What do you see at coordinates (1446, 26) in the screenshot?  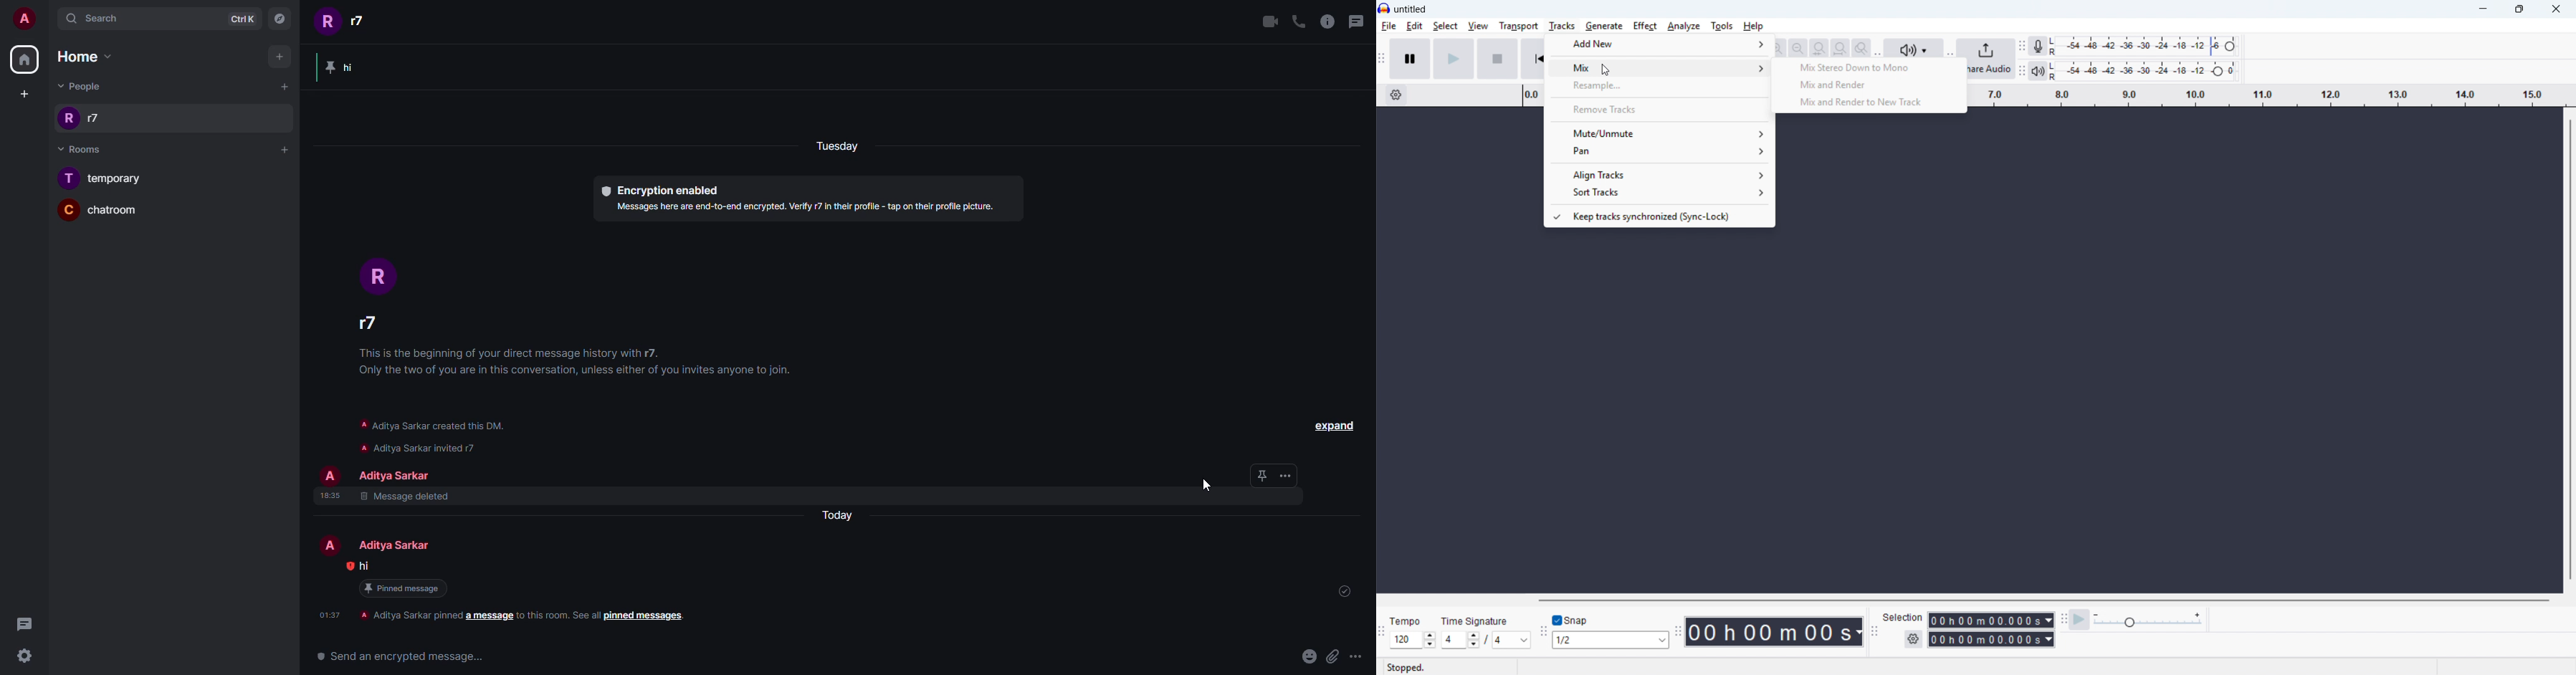 I see `select ` at bounding box center [1446, 26].